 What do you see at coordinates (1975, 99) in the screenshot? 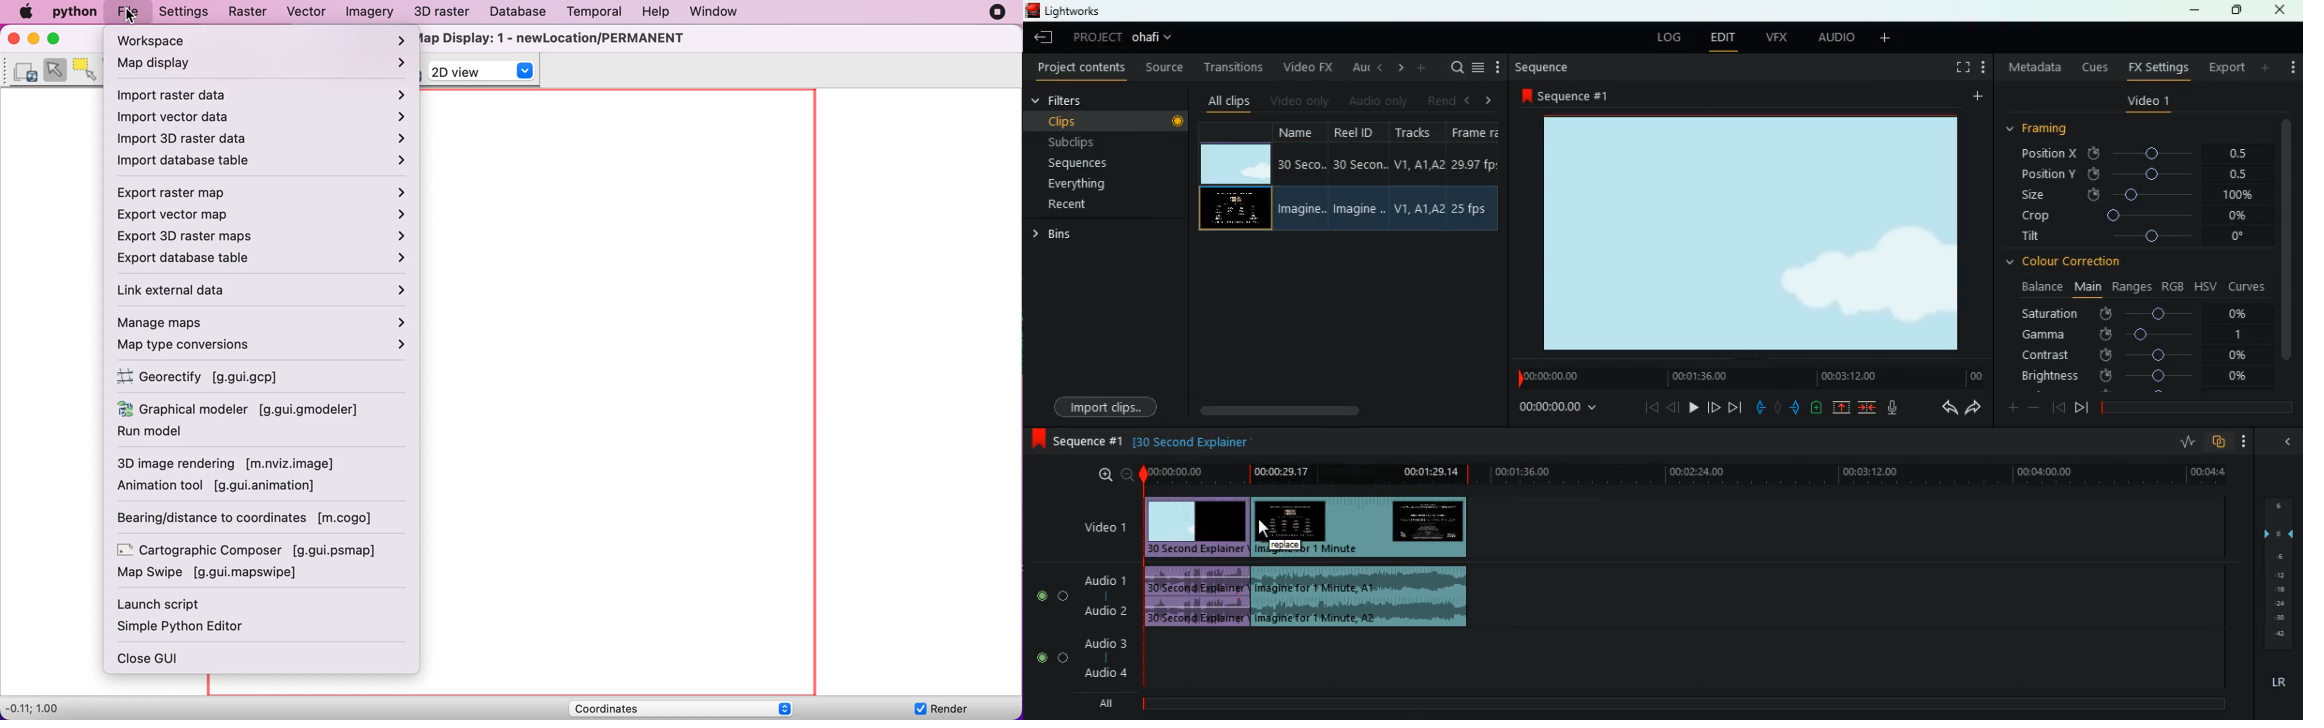
I see `more` at bounding box center [1975, 99].